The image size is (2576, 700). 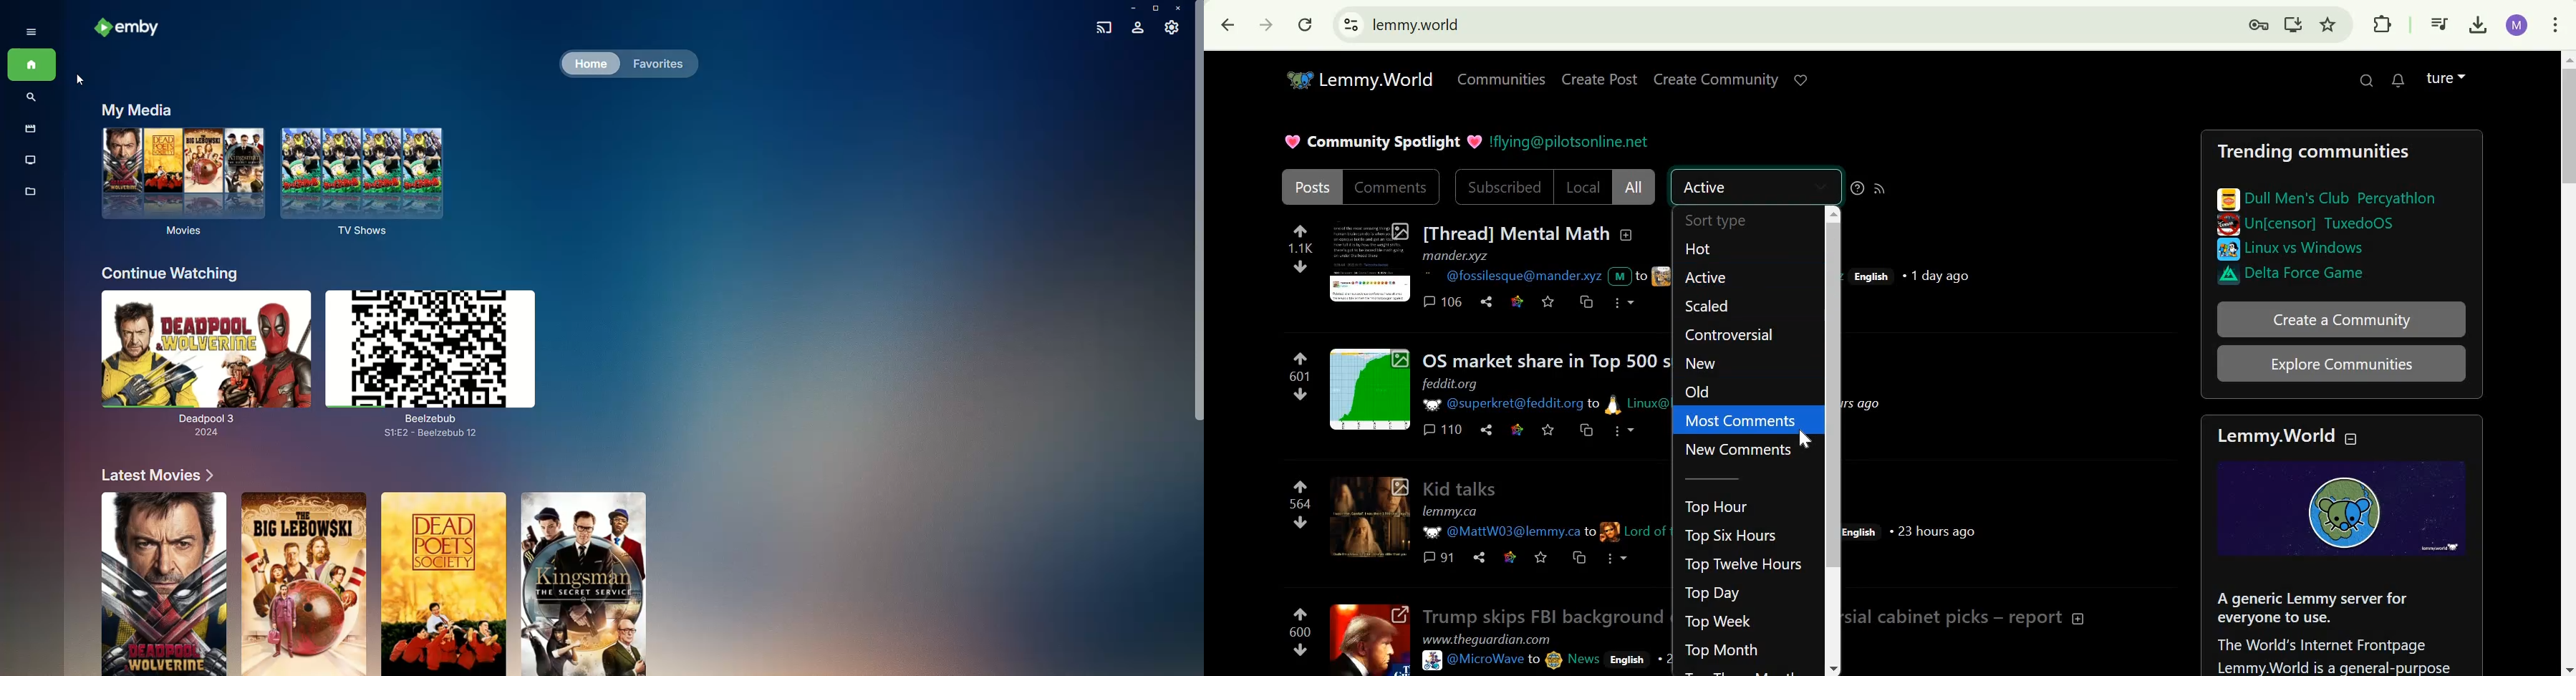 What do you see at coordinates (2318, 223) in the screenshot?
I see `Un[censor] TuxedoOS` at bounding box center [2318, 223].